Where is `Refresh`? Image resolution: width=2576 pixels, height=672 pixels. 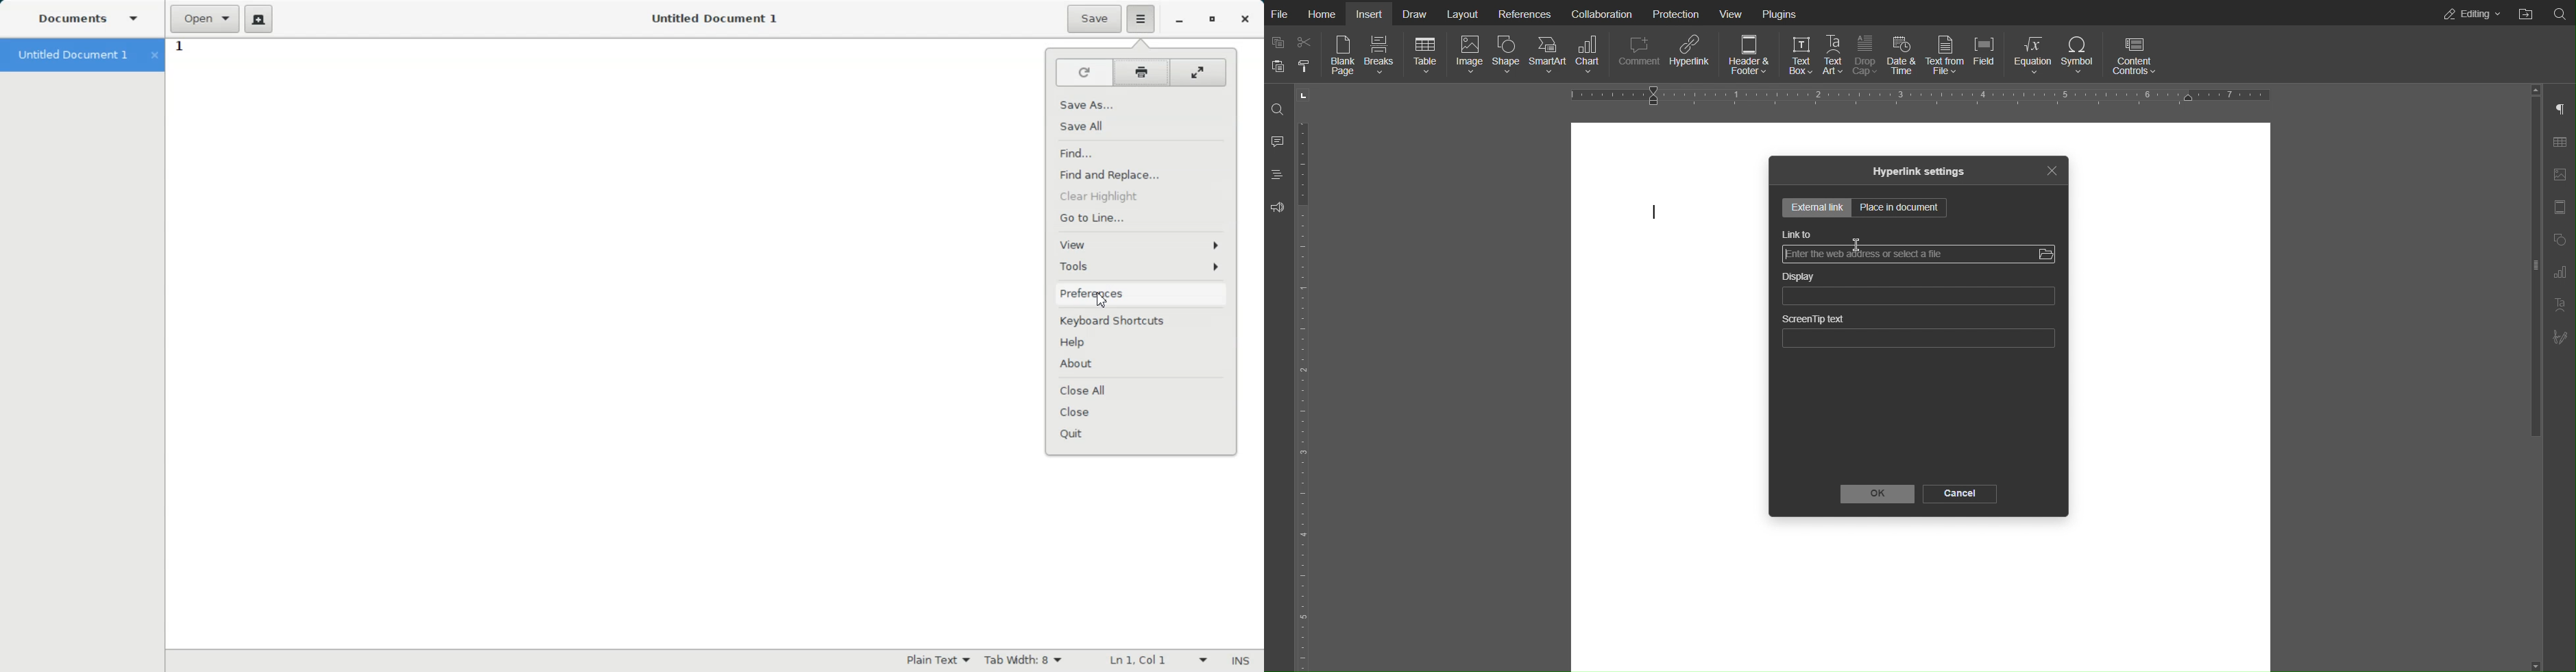 Refresh is located at coordinates (1084, 73).